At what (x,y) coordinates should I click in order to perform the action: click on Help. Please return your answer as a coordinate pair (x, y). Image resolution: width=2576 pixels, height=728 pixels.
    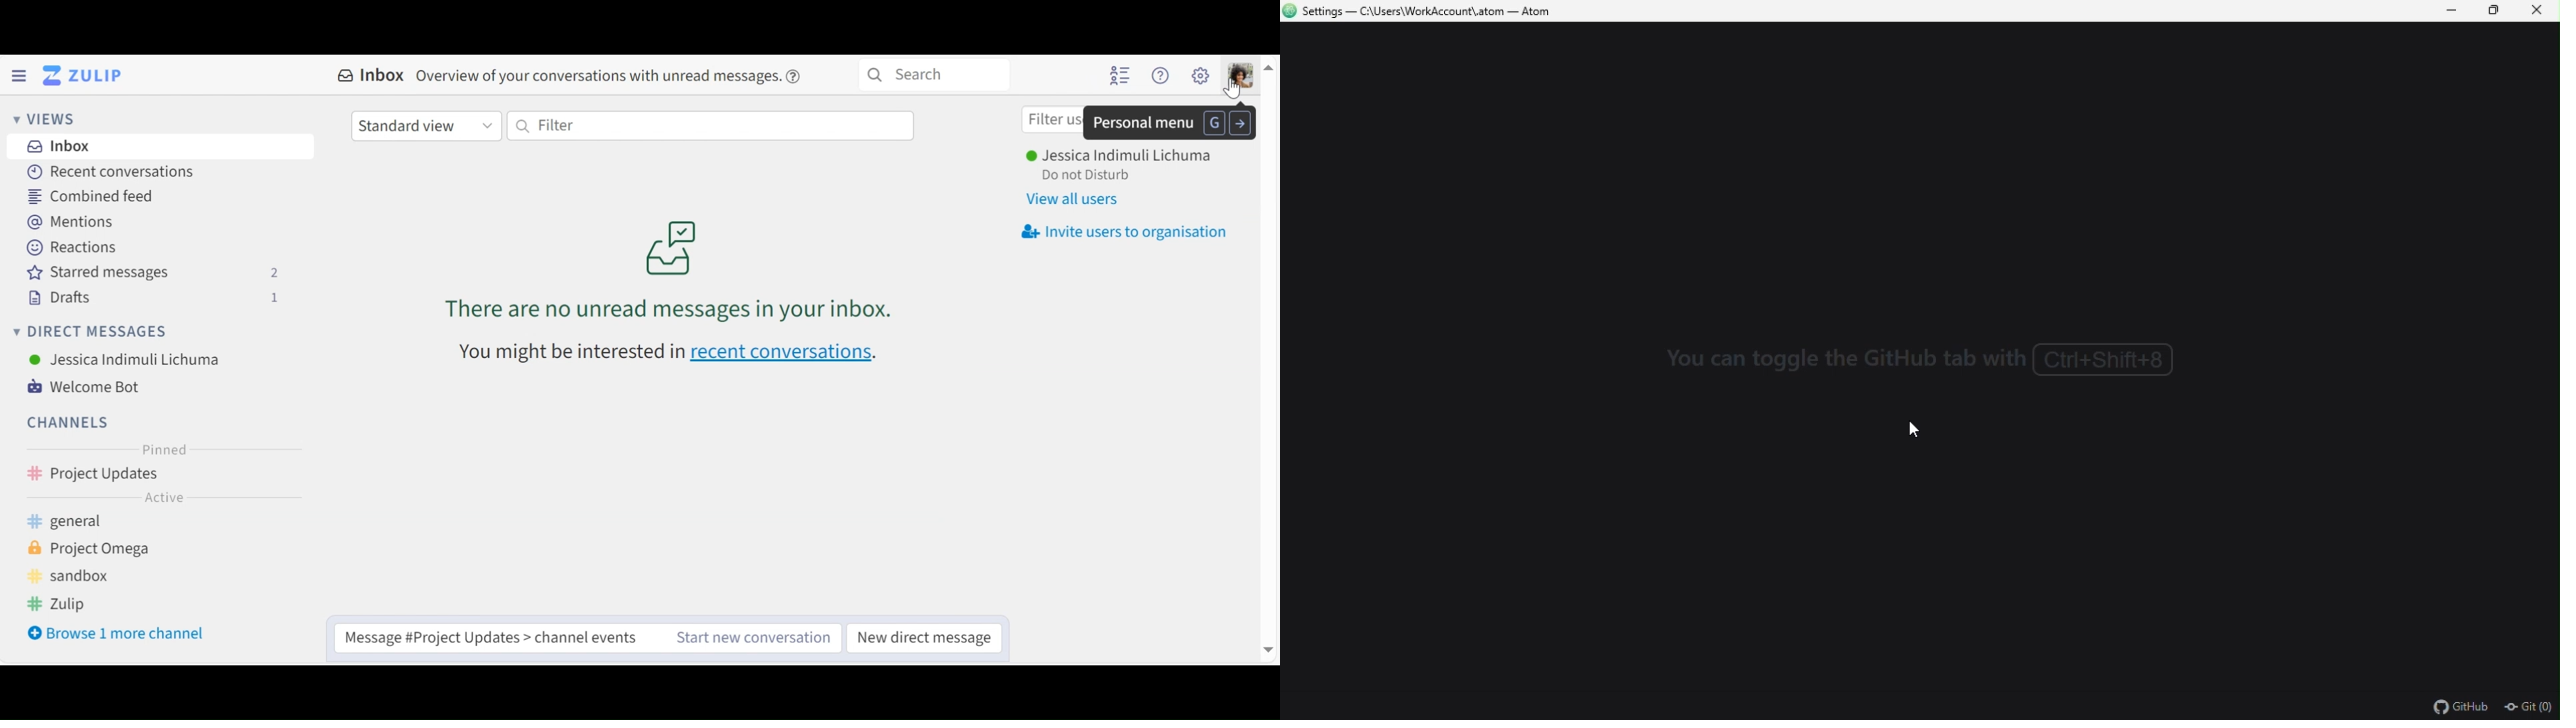
    Looking at the image, I should click on (796, 74).